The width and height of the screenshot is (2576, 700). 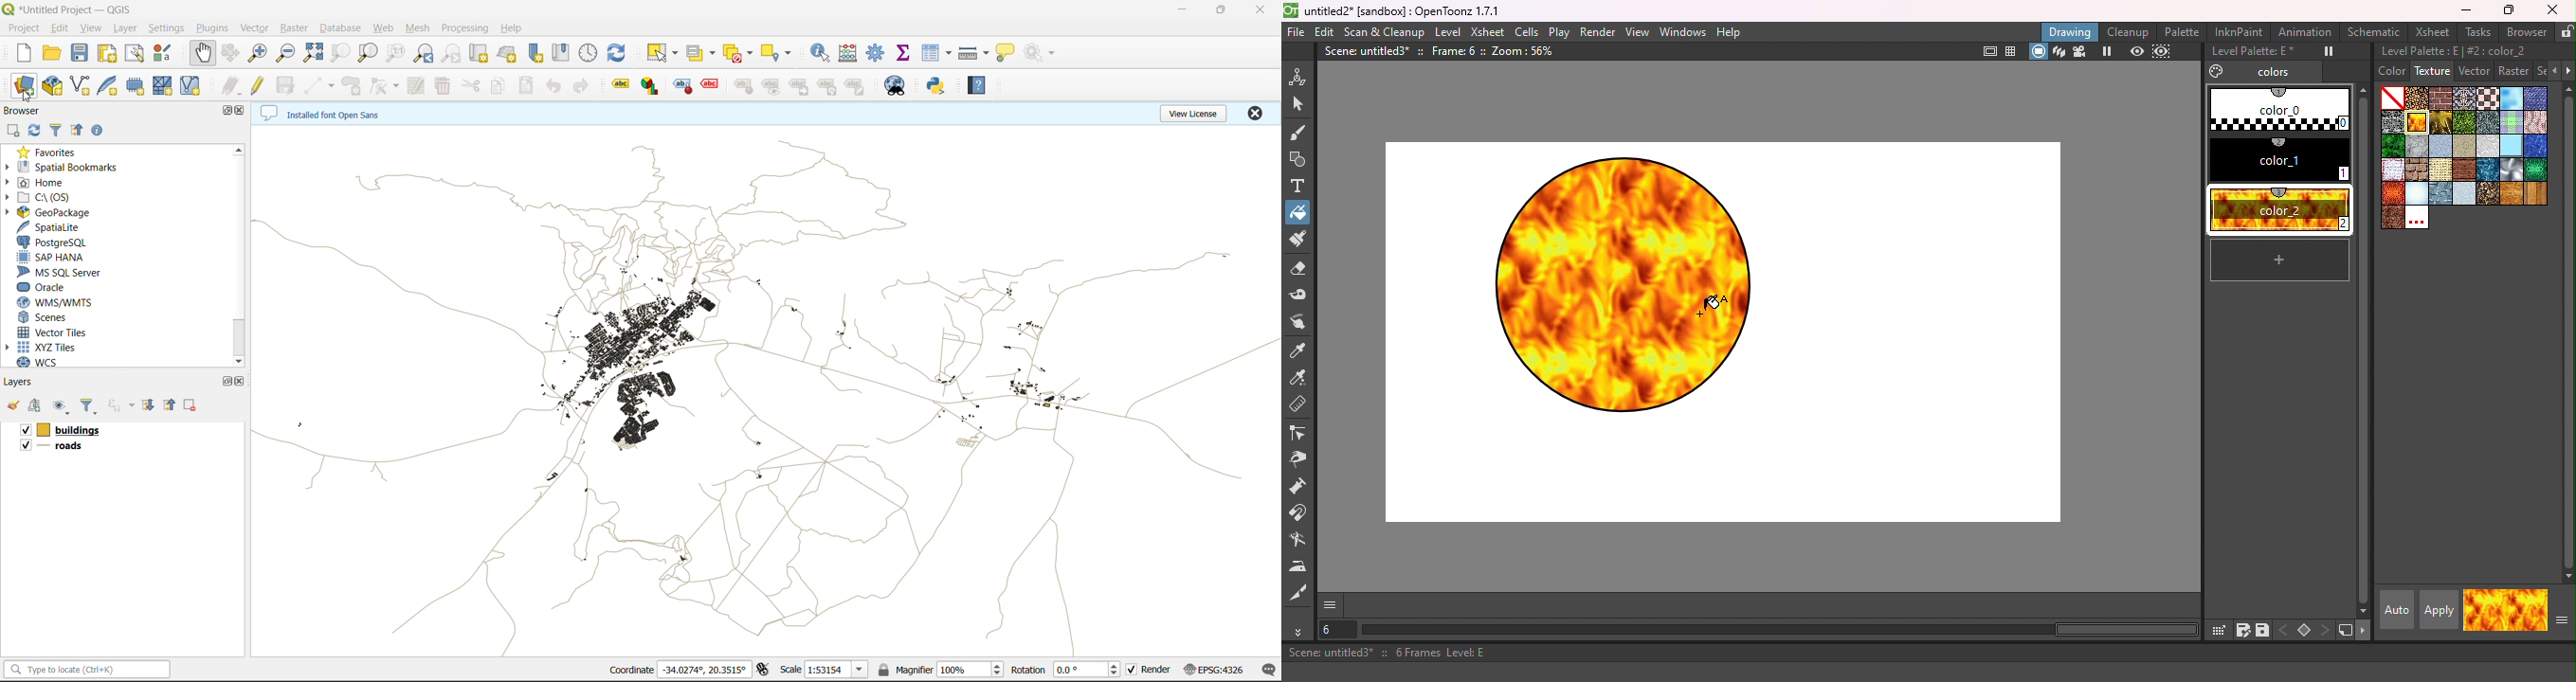 What do you see at coordinates (192, 405) in the screenshot?
I see `remove layer` at bounding box center [192, 405].